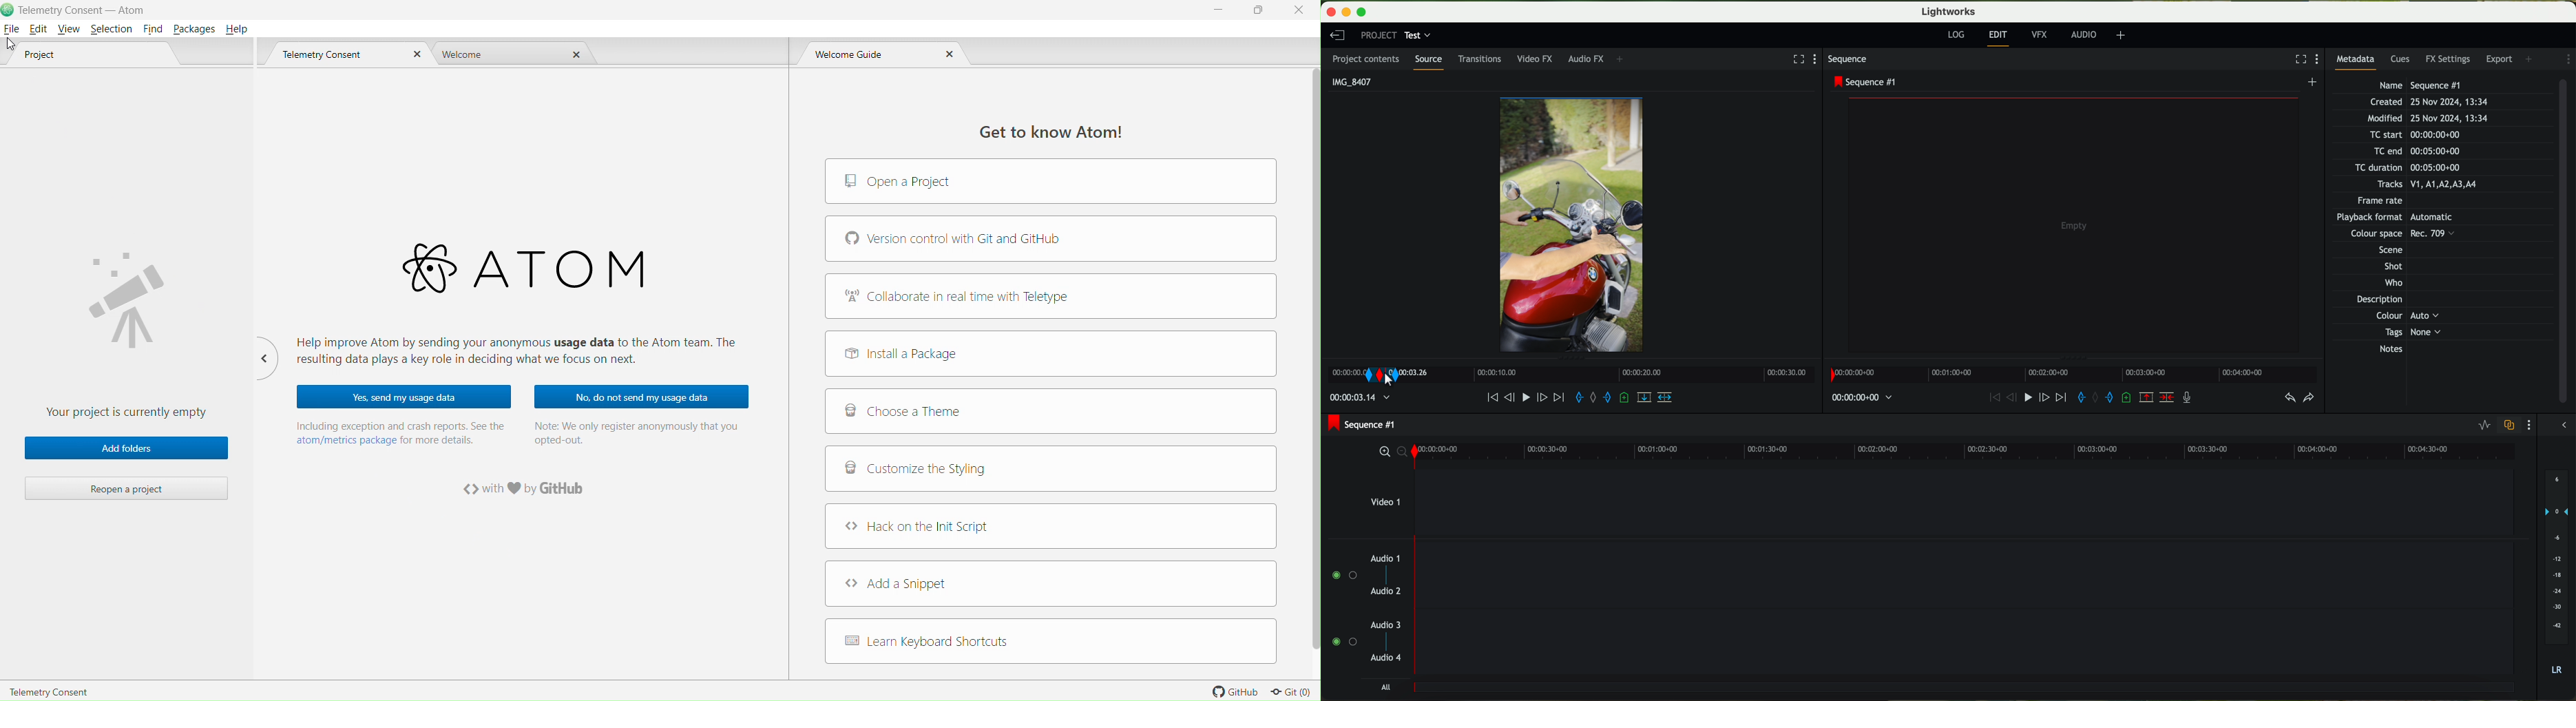 The width and height of the screenshot is (2576, 728). I want to click on Close, so click(1299, 10).